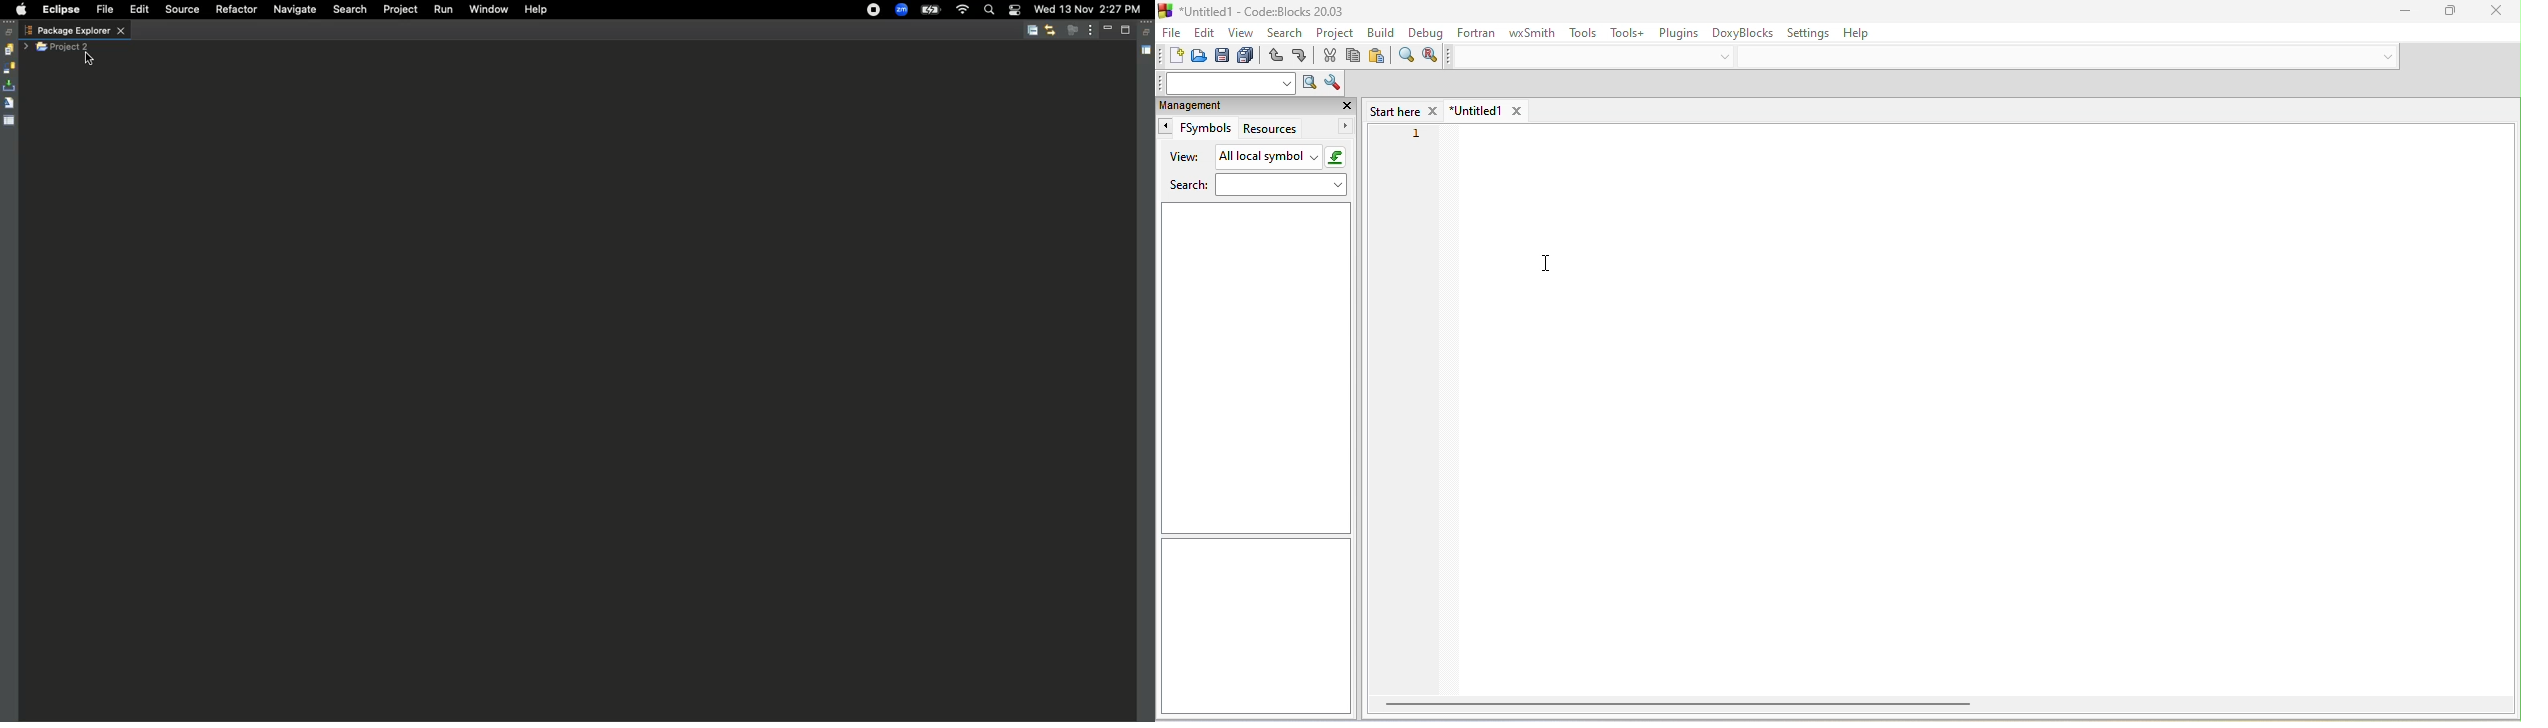 The image size is (2548, 728). What do you see at coordinates (1196, 128) in the screenshot?
I see `fsymbols` at bounding box center [1196, 128].